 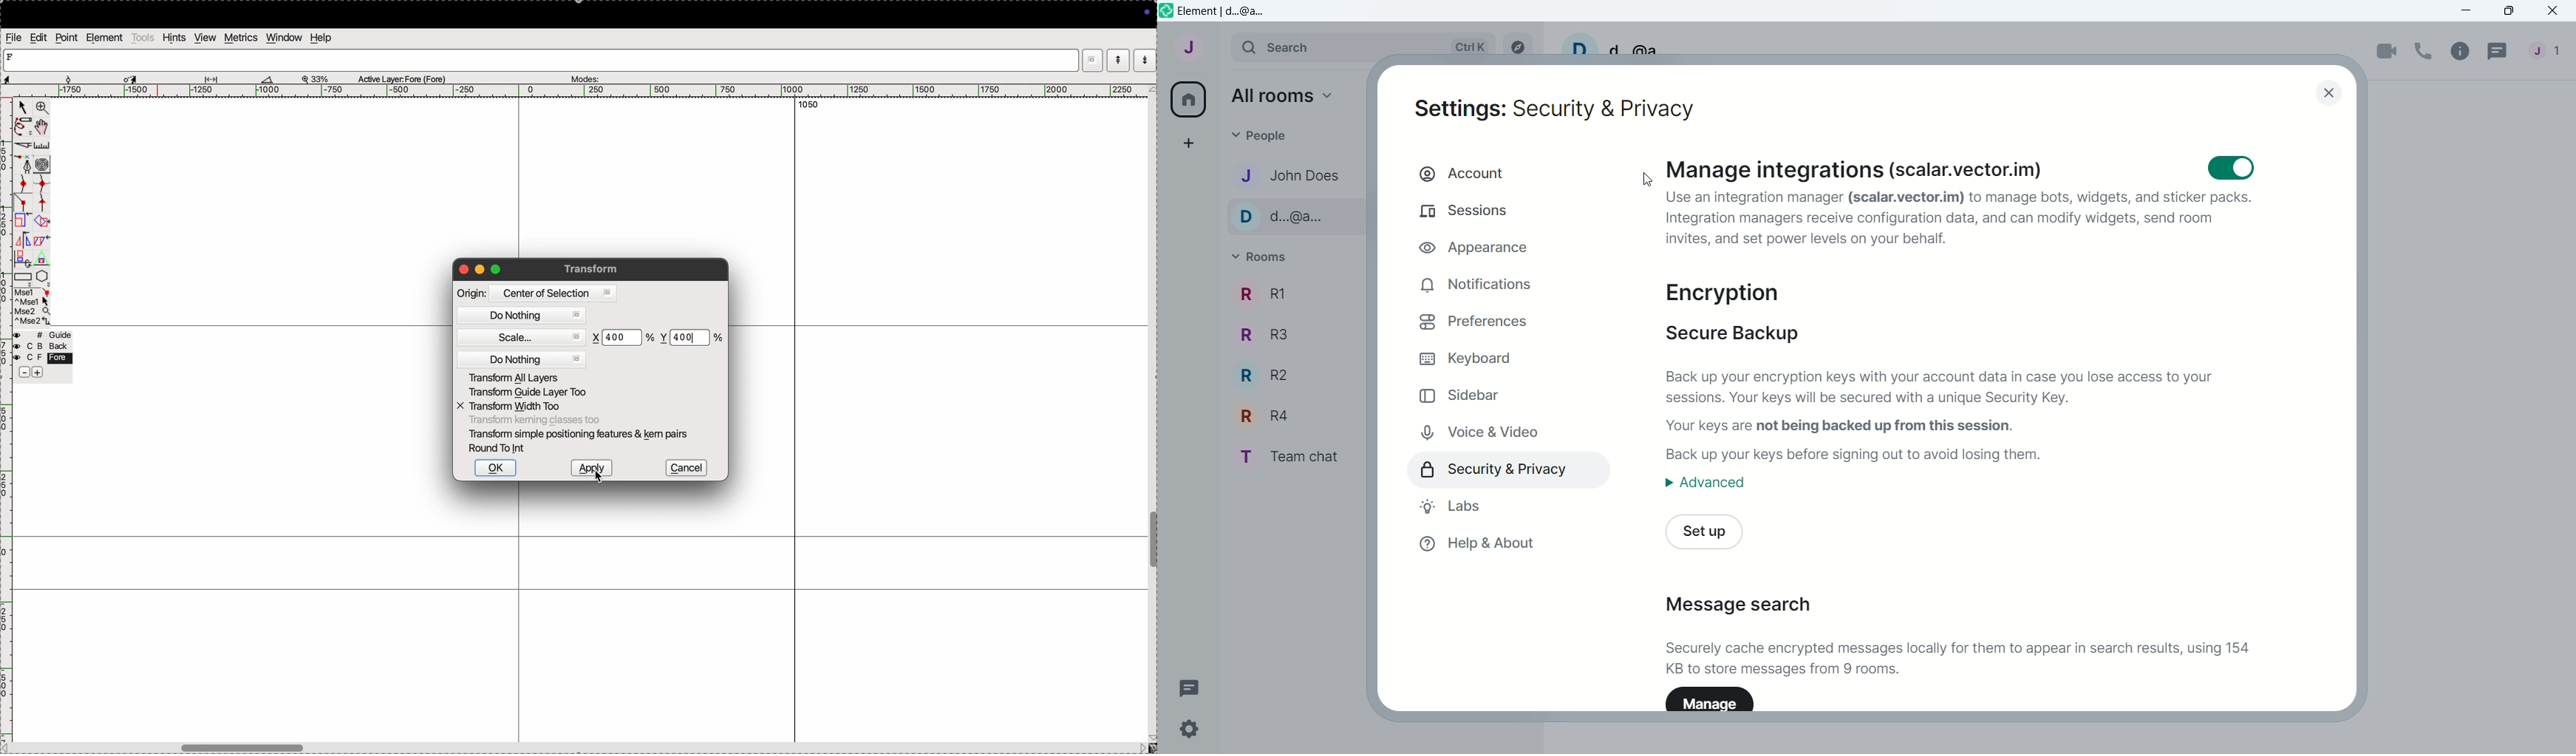 I want to click on security & privacy, so click(x=1508, y=469).